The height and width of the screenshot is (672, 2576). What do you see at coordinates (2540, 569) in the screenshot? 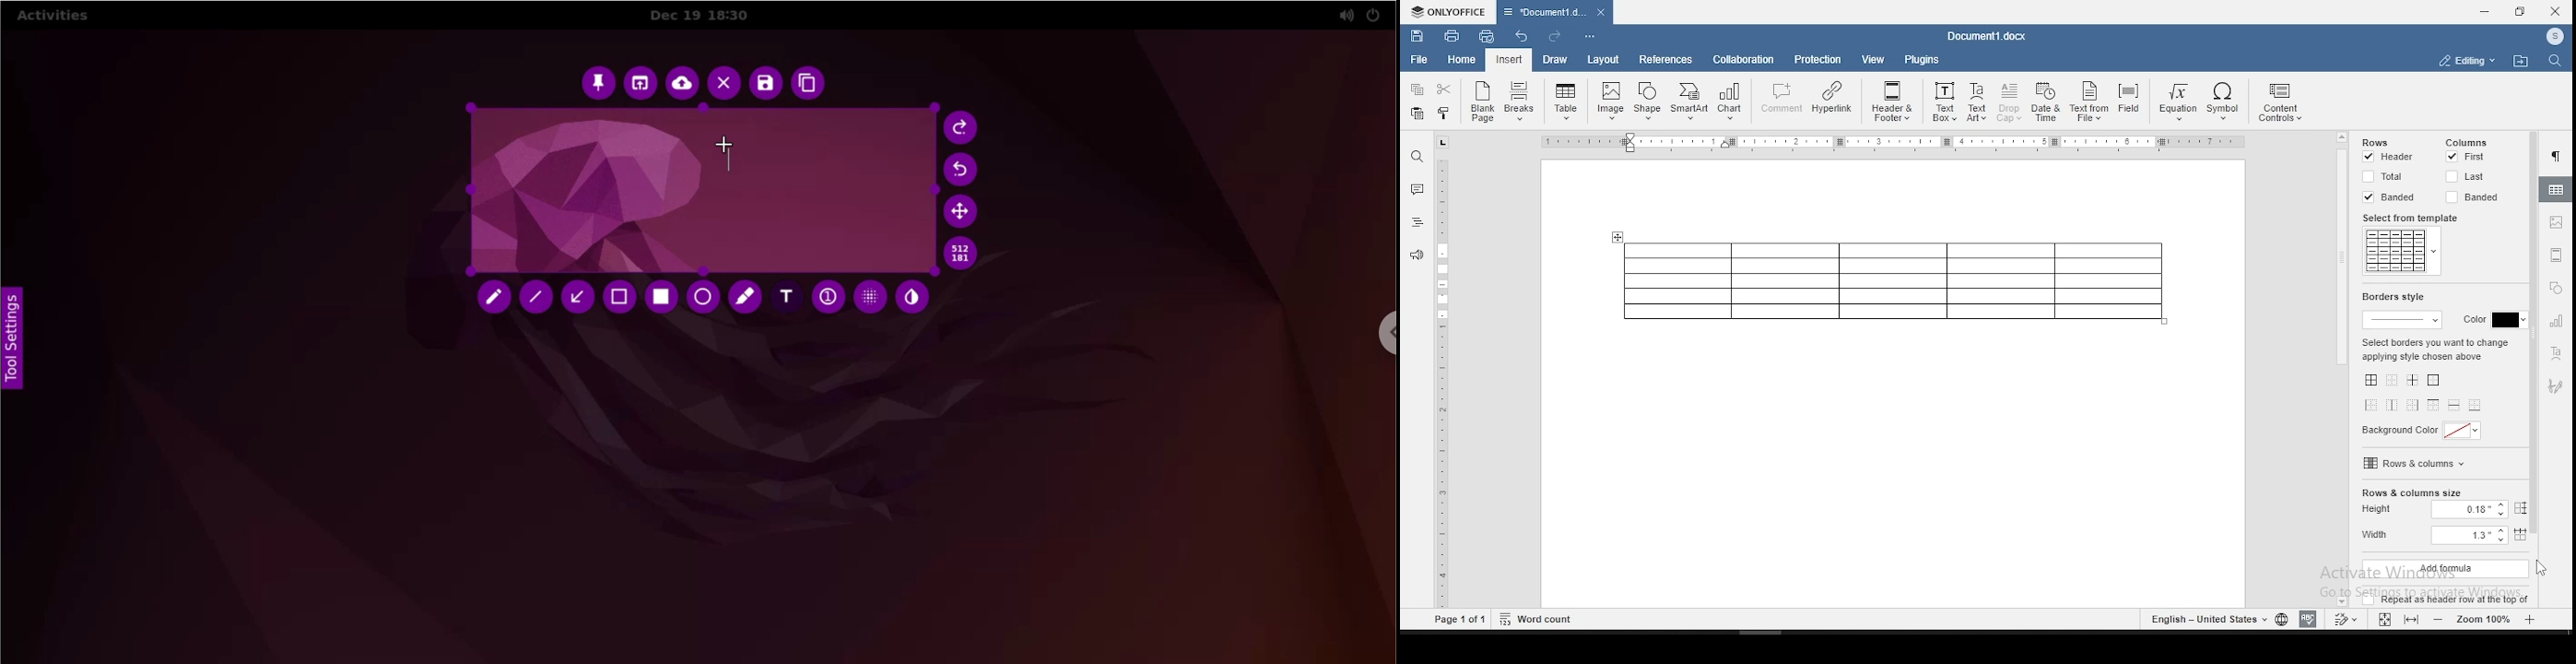
I see `cursor` at bounding box center [2540, 569].